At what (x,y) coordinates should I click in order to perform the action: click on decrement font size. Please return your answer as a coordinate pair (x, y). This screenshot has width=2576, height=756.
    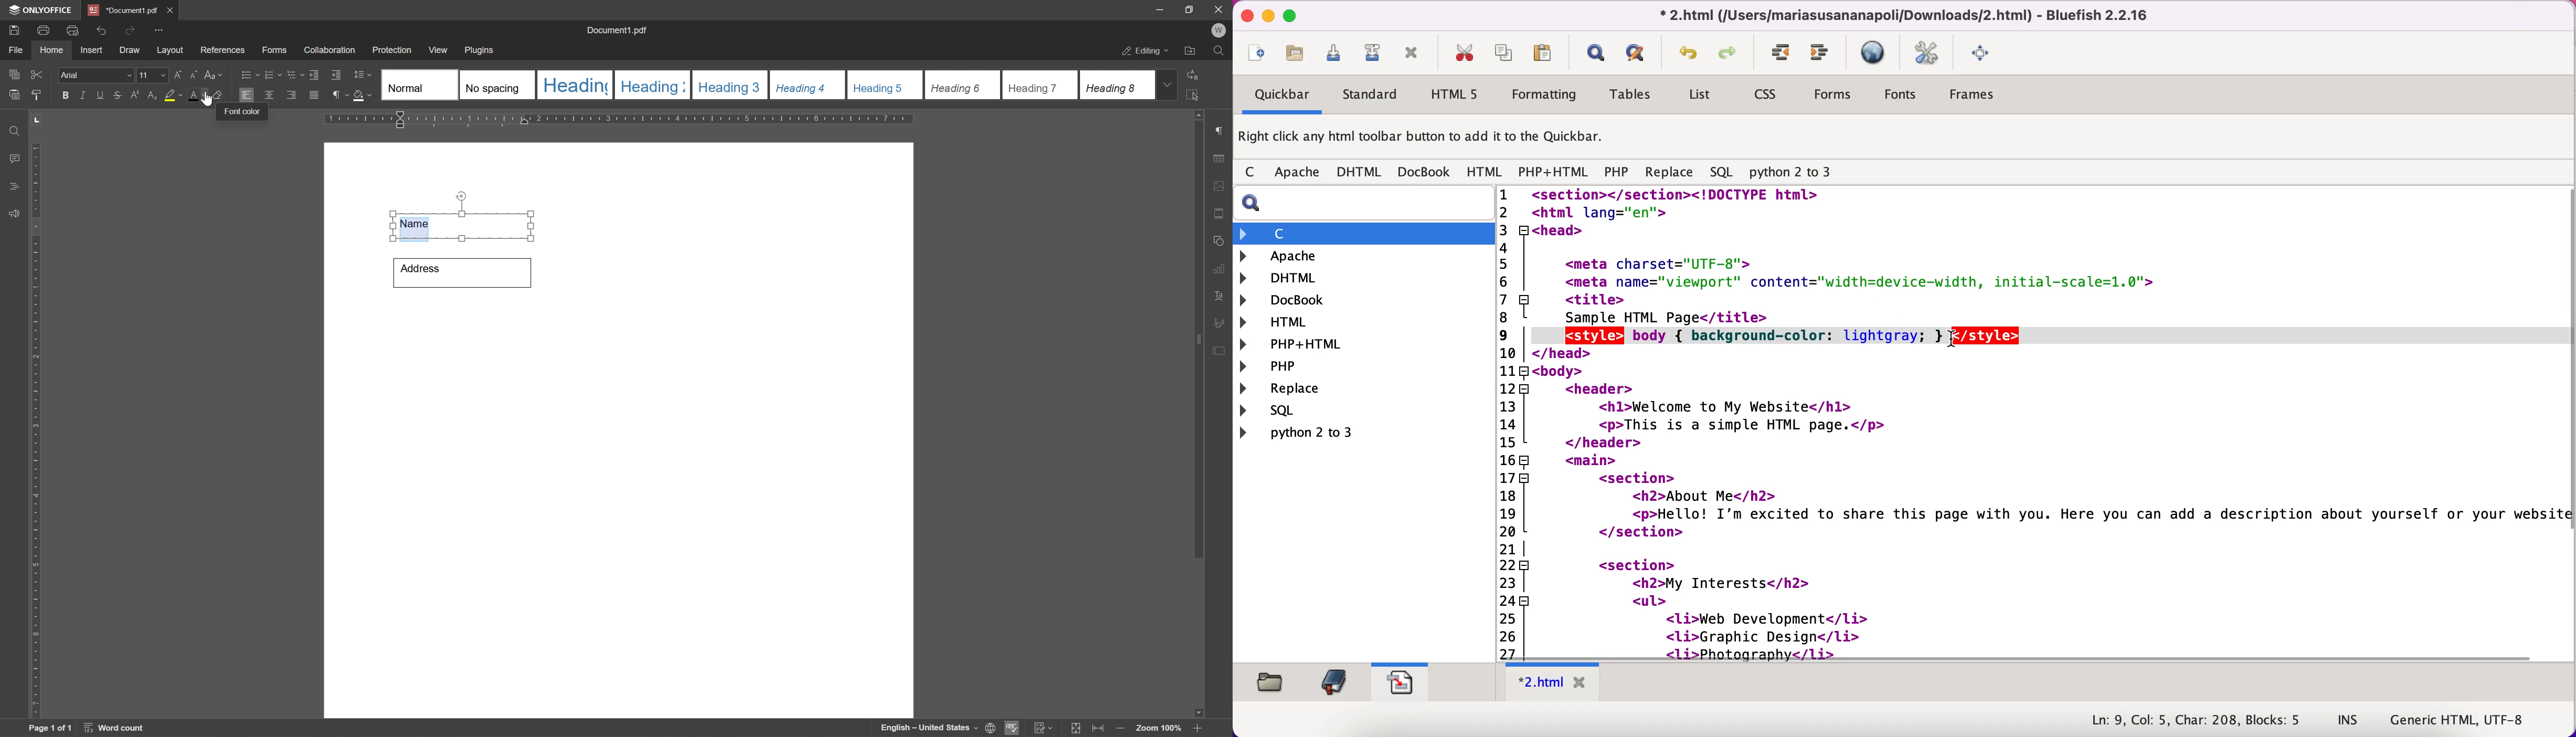
    Looking at the image, I should click on (195, 75).